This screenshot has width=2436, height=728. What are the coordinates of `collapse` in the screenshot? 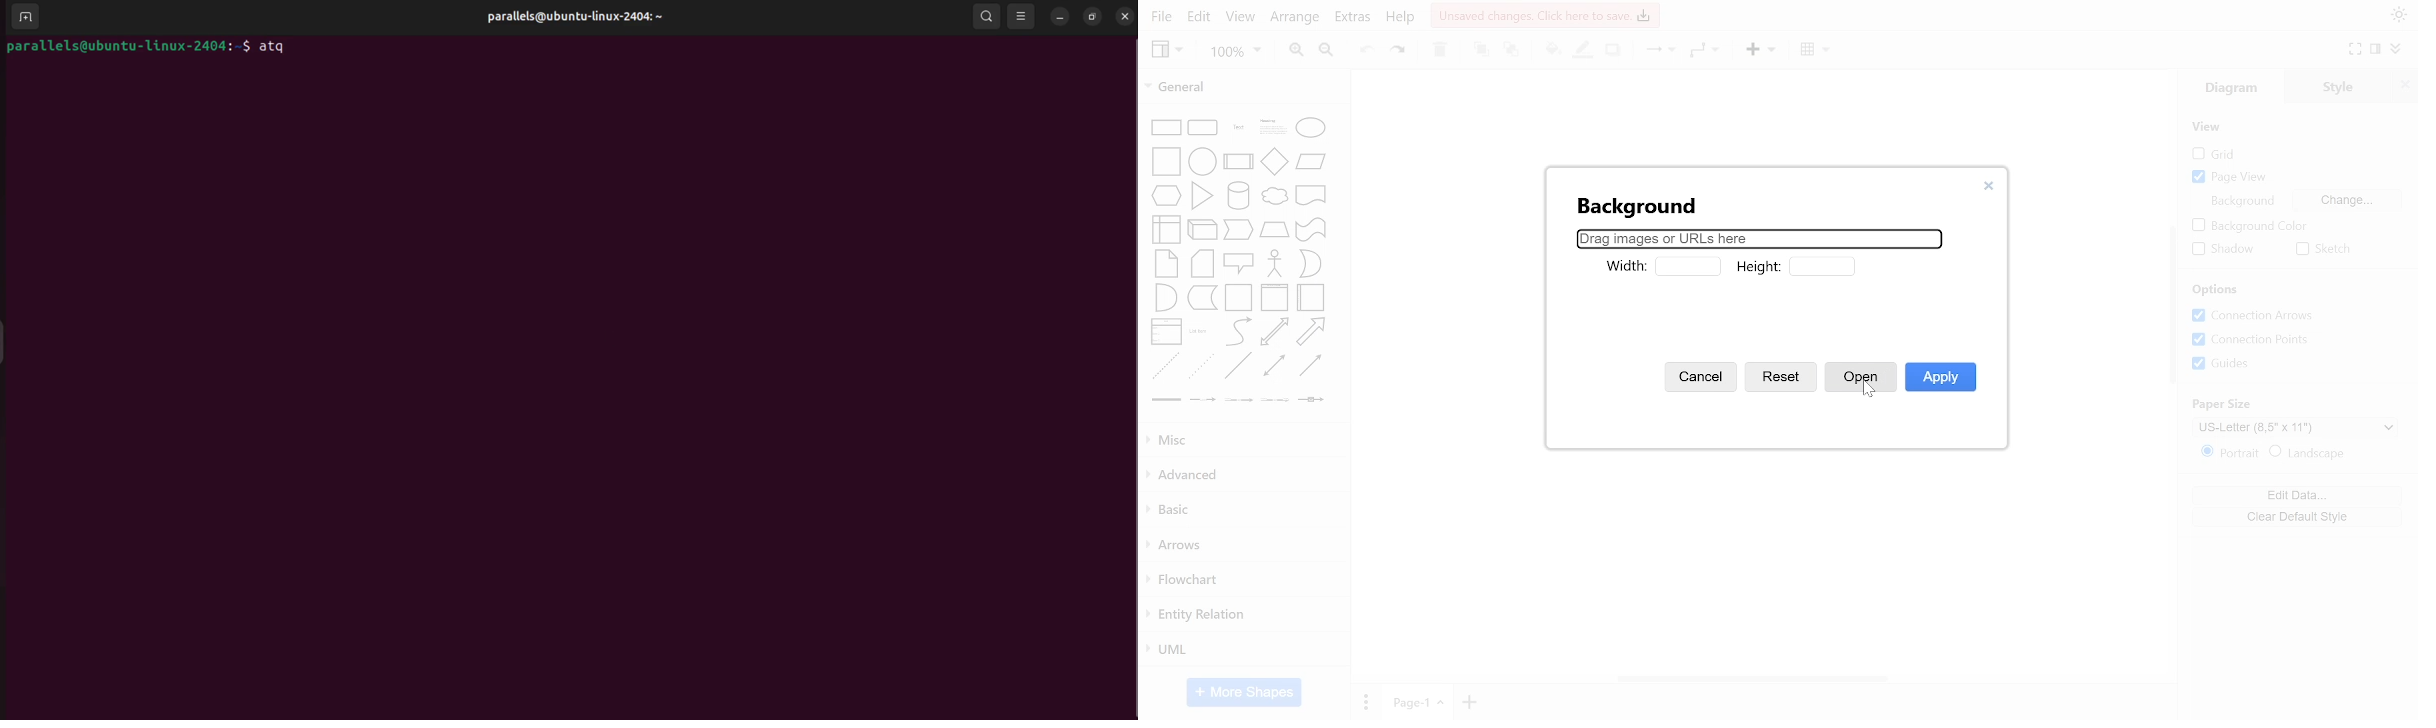 It's located at (2396, 49).